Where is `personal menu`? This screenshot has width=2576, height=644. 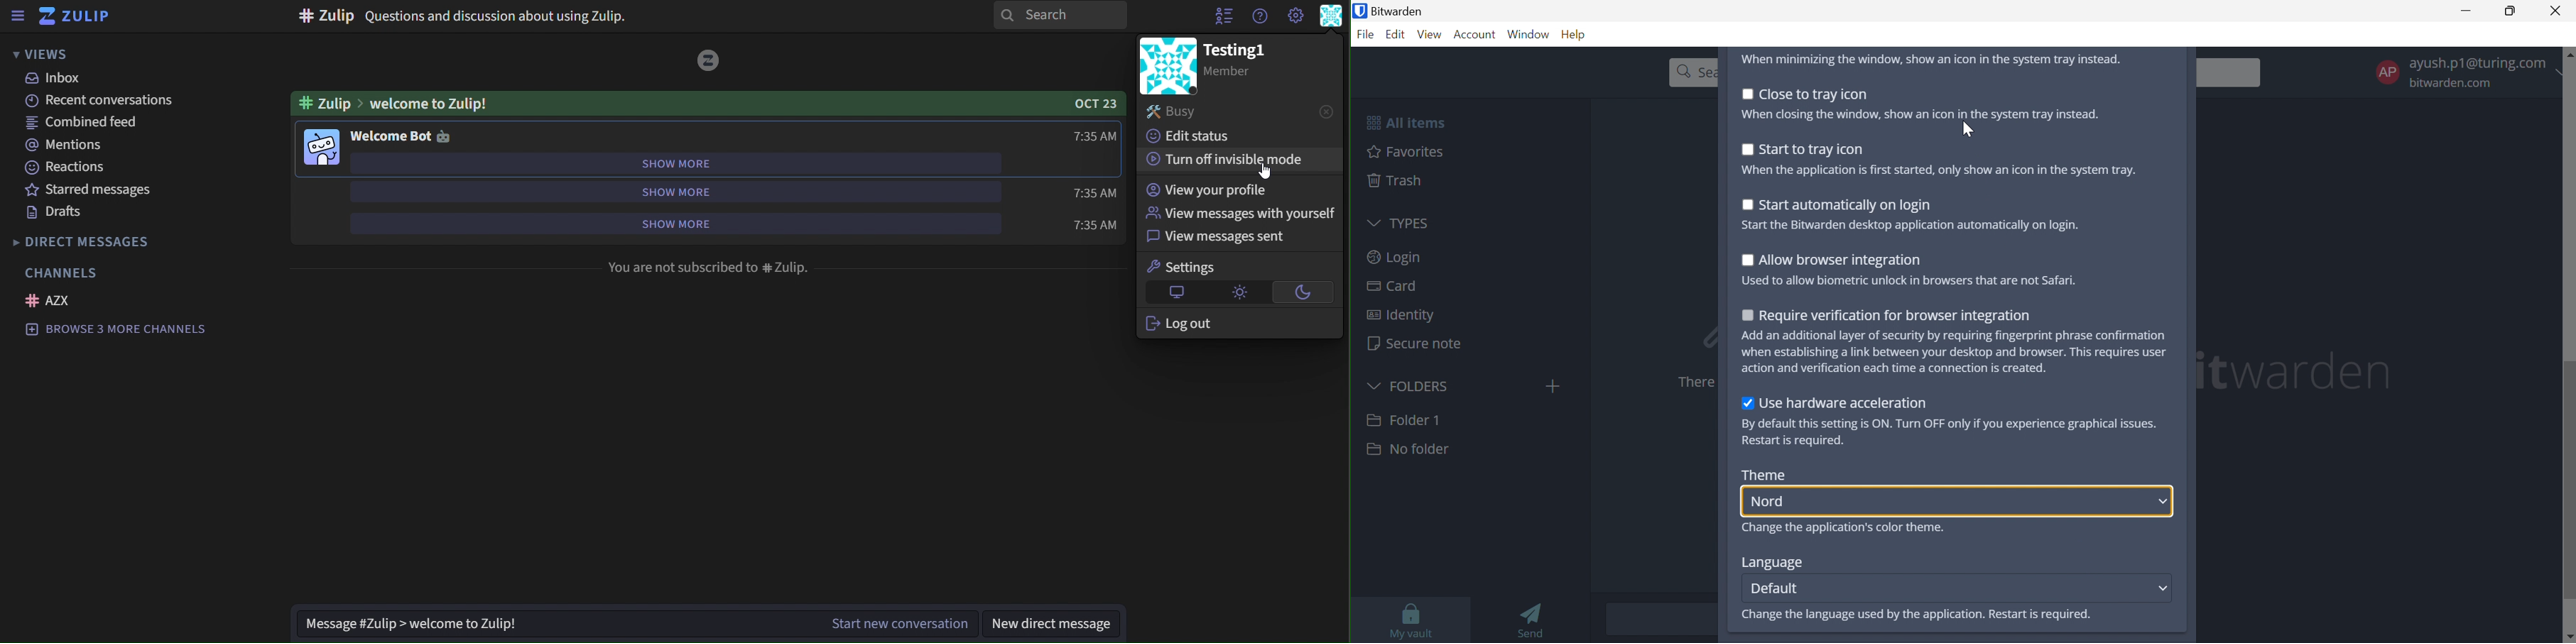 personal menu is located at coordinates (1330, 18).